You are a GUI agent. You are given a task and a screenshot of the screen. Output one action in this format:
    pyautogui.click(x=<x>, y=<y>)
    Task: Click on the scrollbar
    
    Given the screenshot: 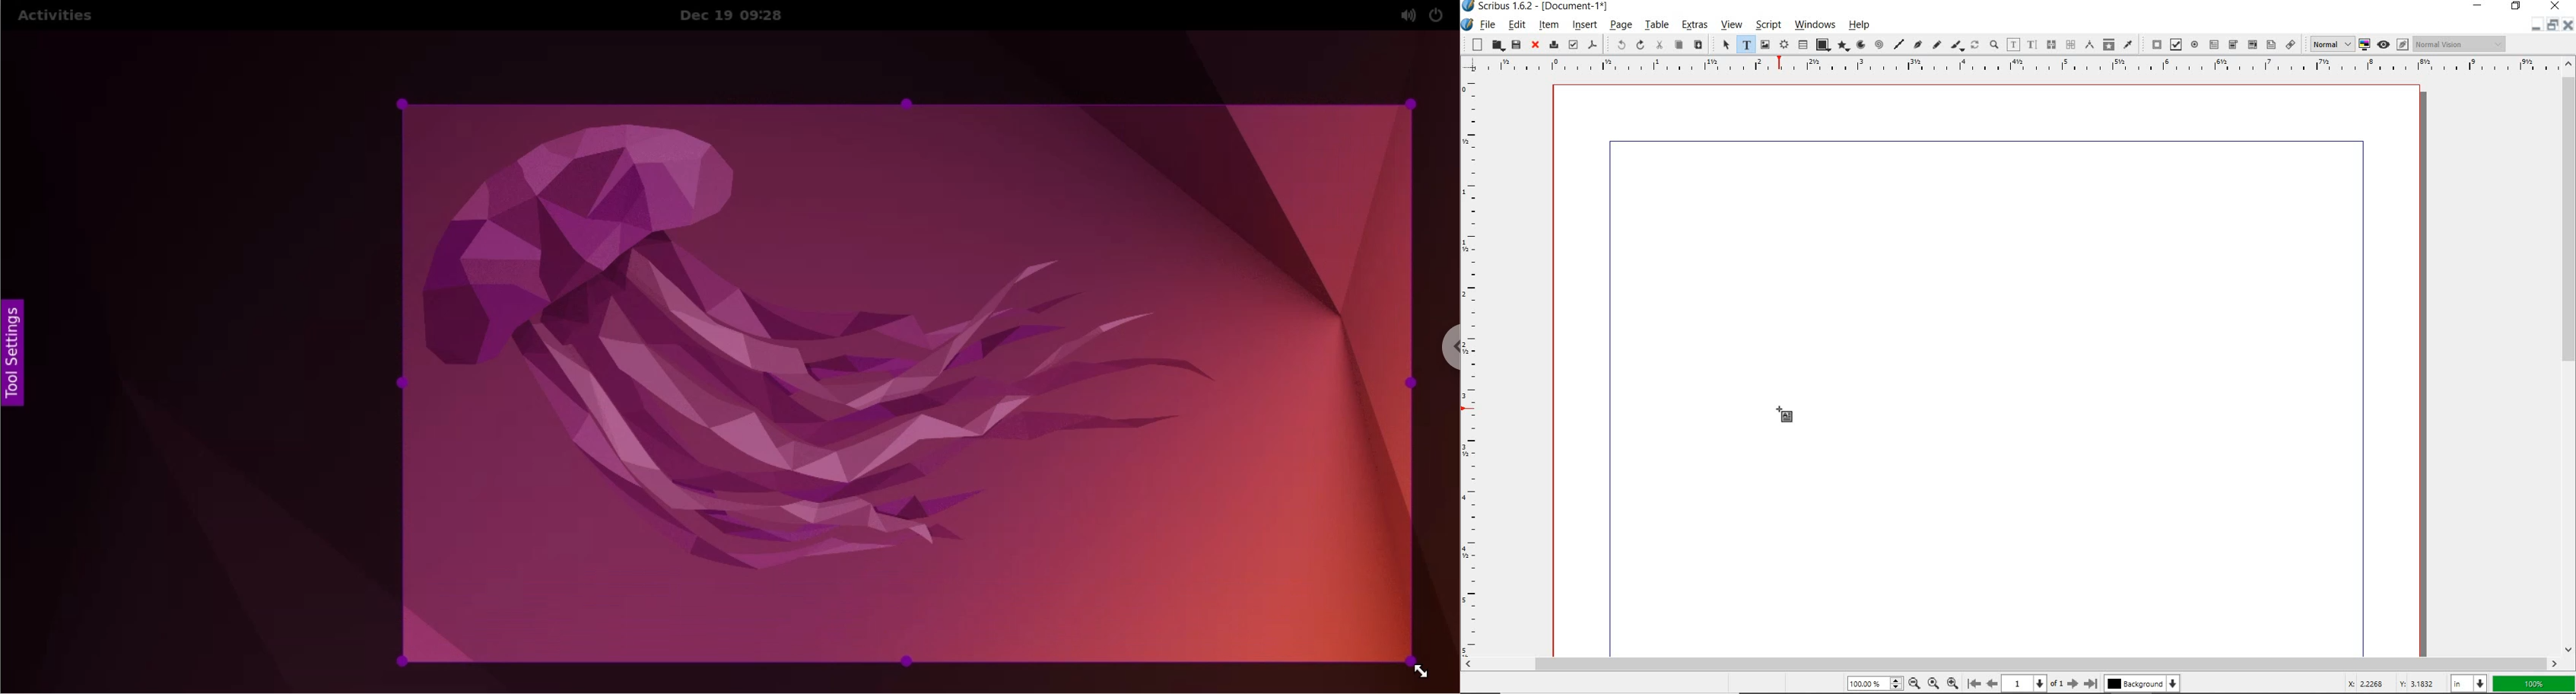 What is the action you would take?
    pyautogui.click(x=2568, y=356)
    